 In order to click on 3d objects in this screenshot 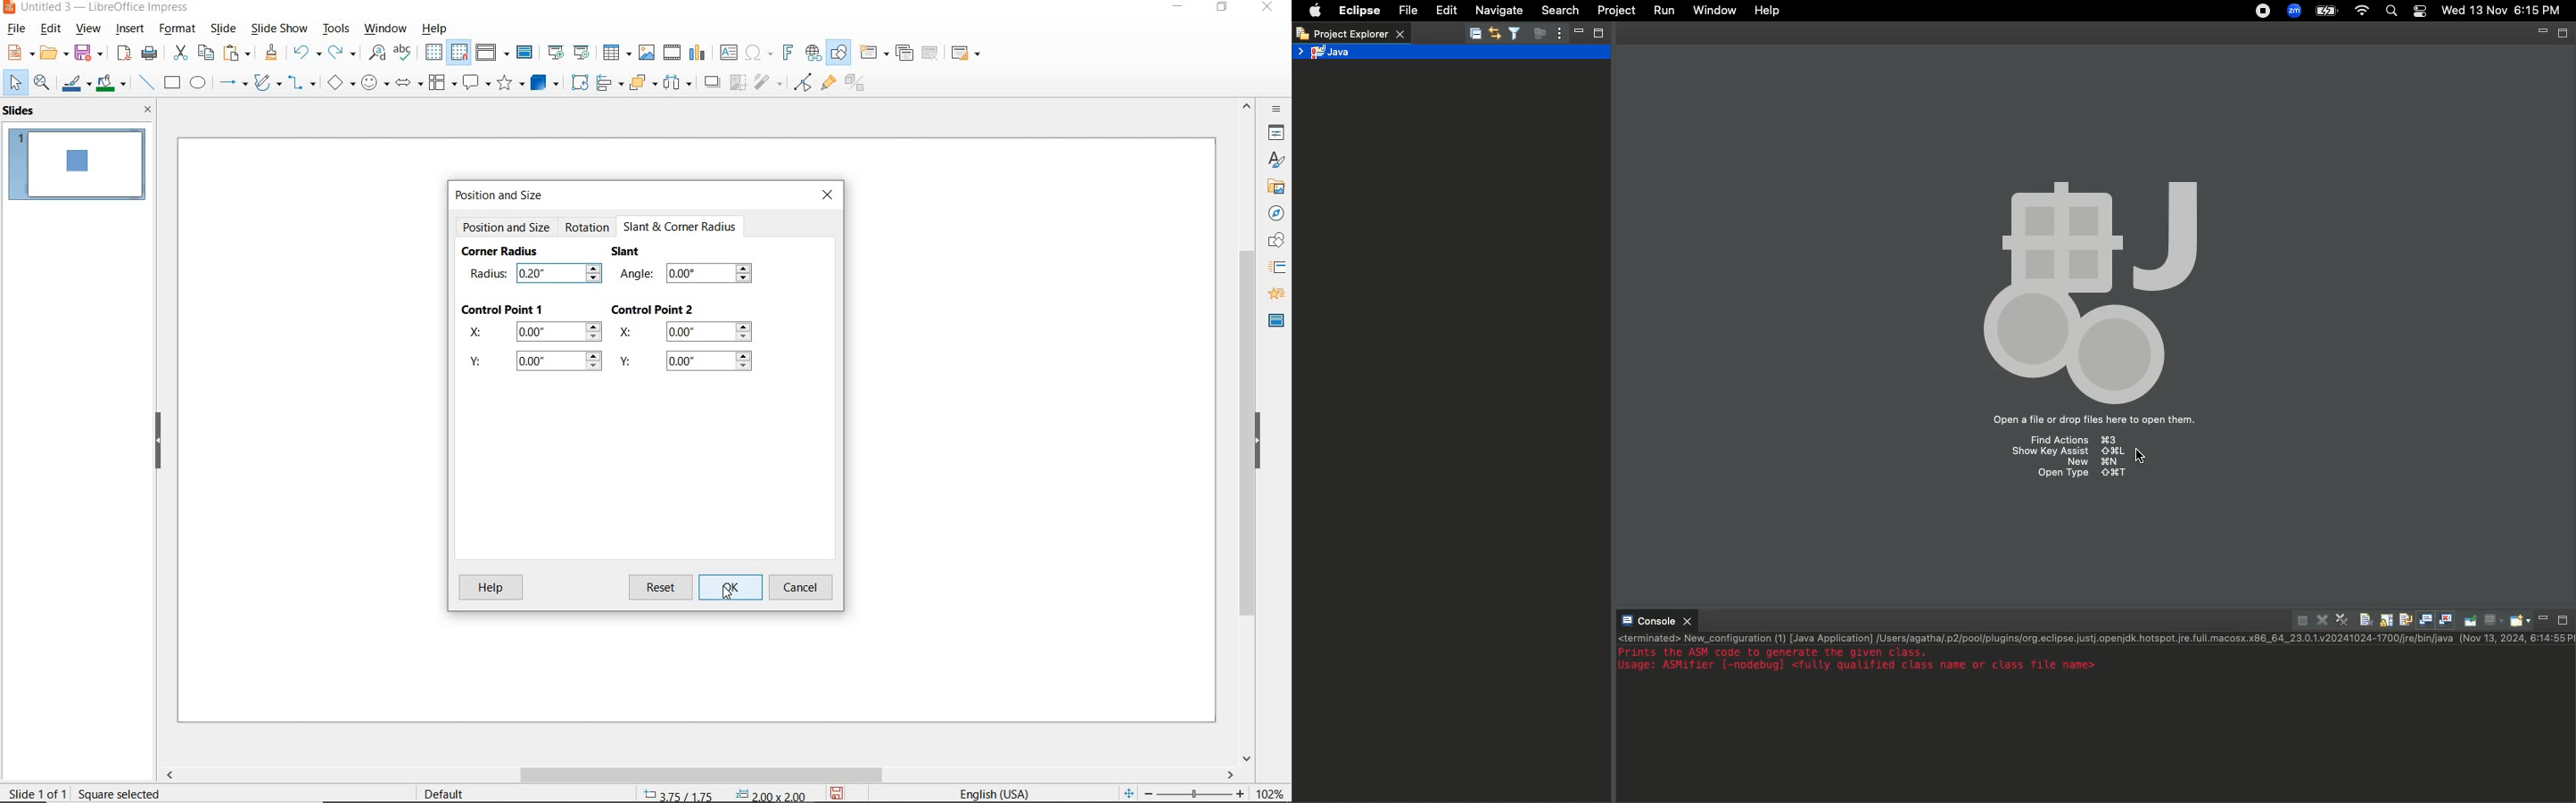, I will do `click(544, 82)`.